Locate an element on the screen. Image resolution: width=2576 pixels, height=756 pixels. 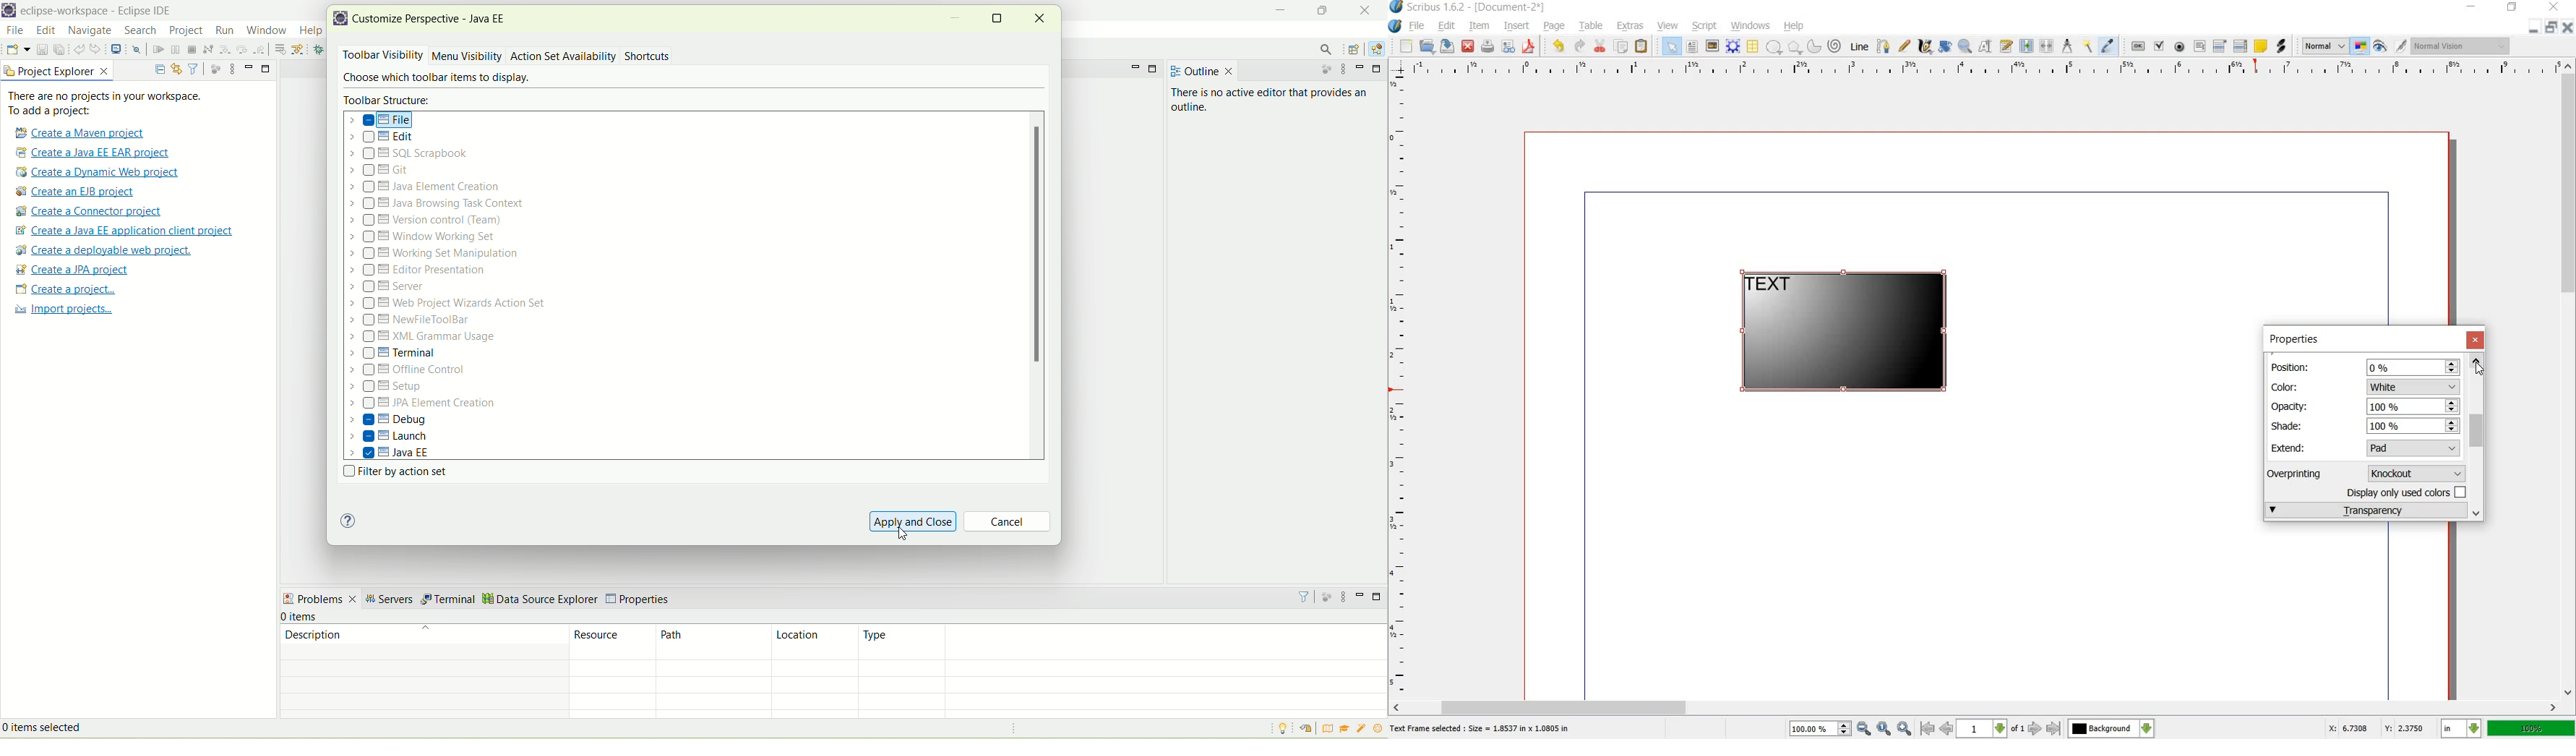
new is located at coordinates (17, 48).